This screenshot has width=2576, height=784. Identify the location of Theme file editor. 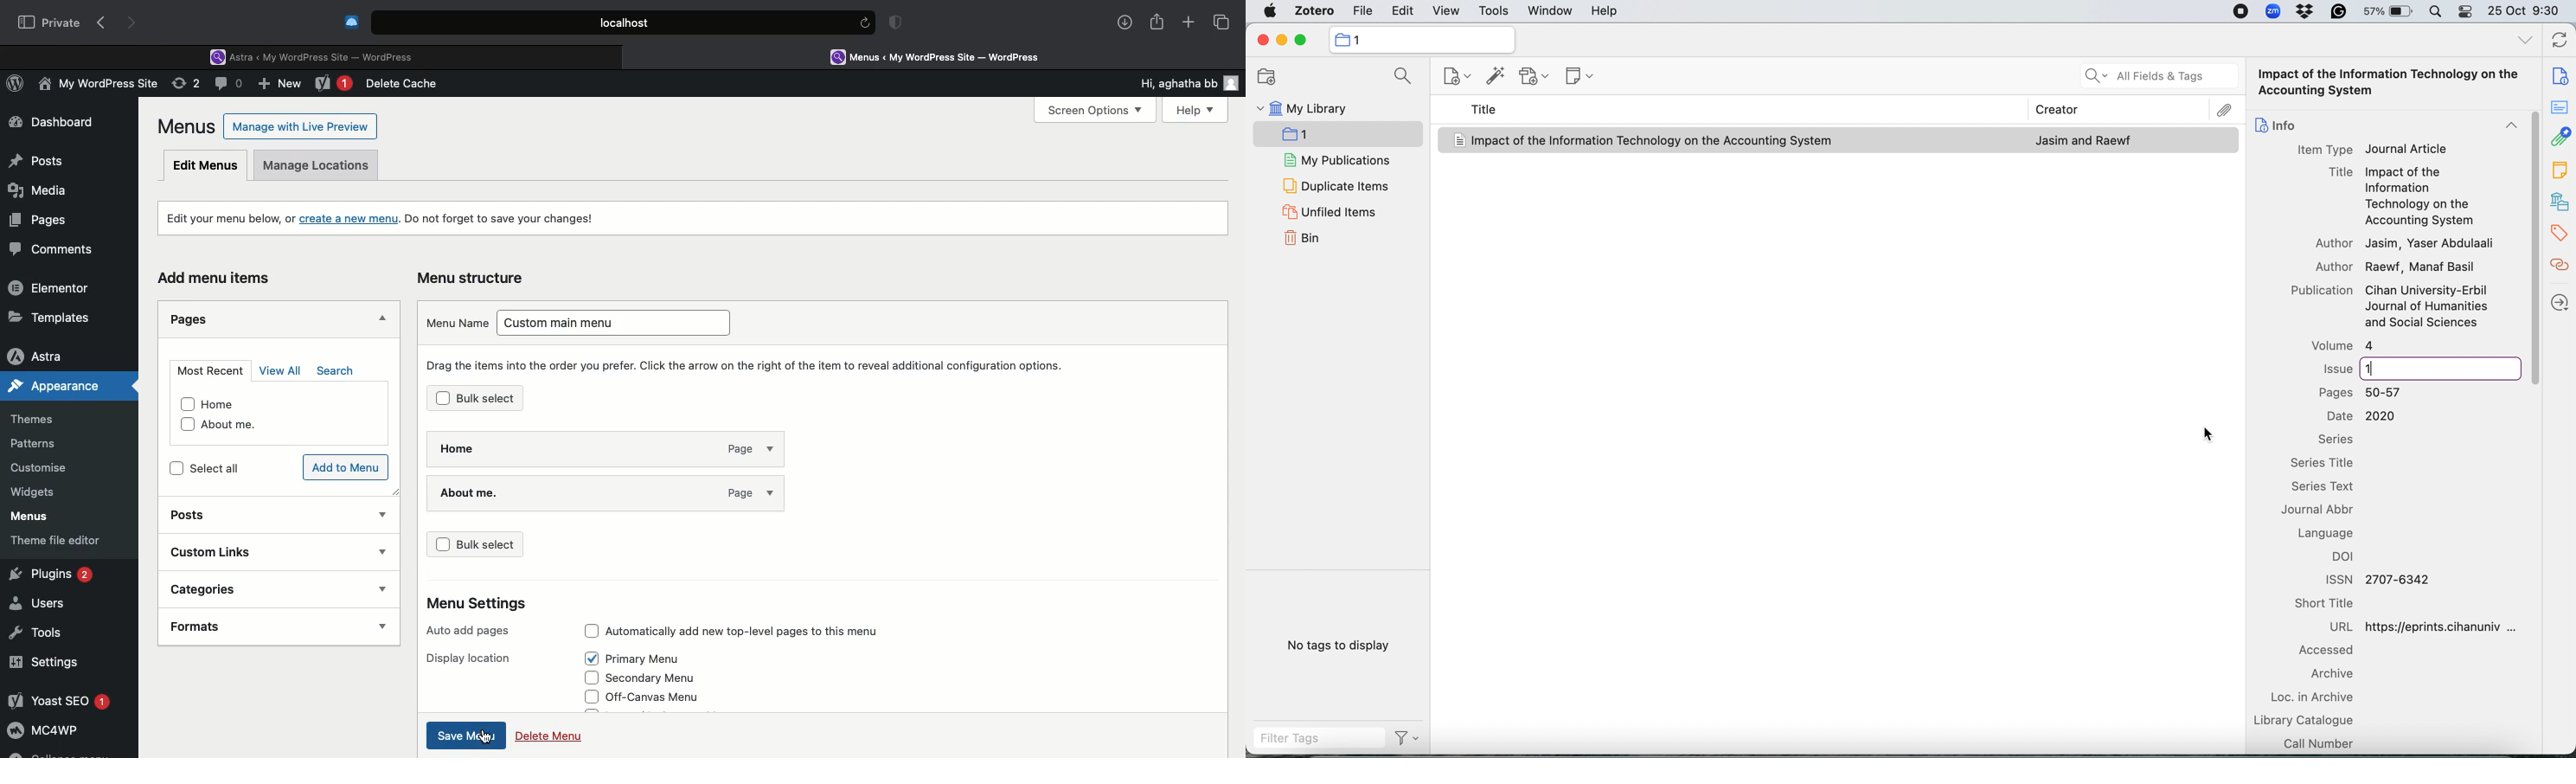
(62, 540).